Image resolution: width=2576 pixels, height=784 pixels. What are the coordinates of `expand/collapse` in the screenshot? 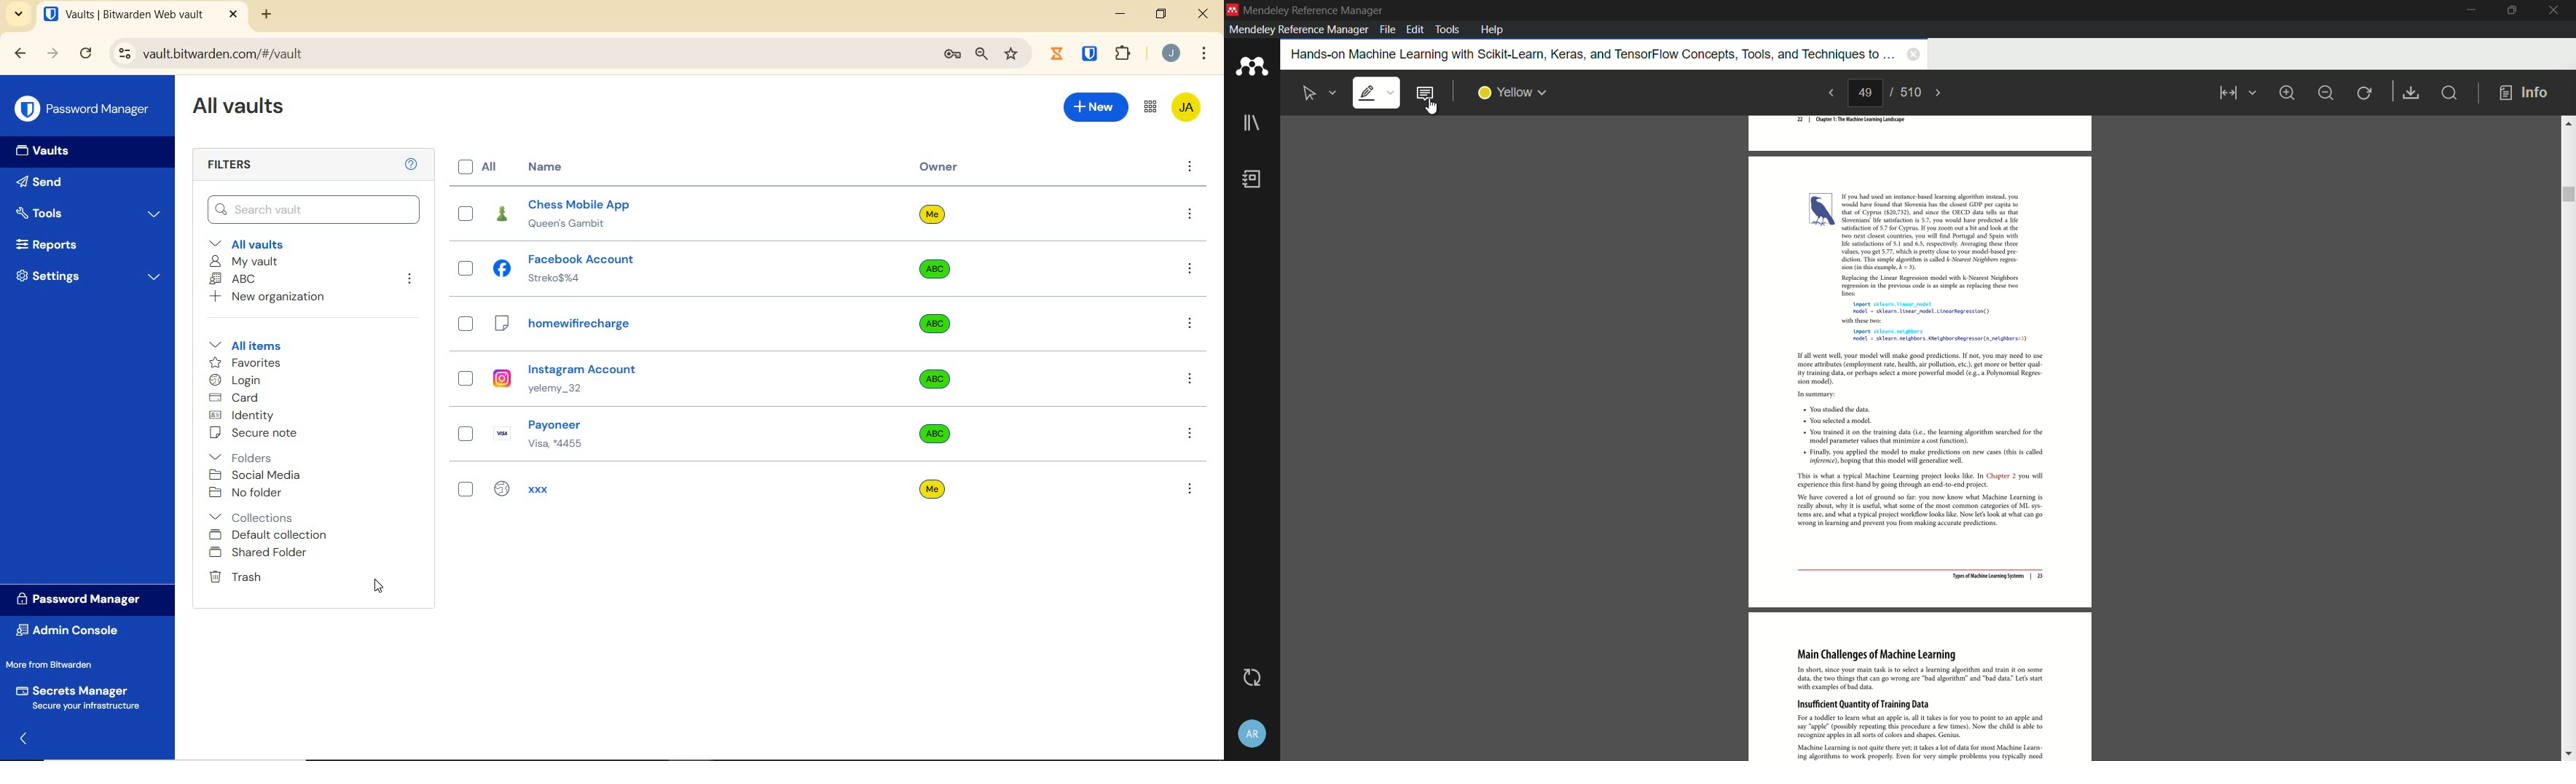 It's located at (24, 738).